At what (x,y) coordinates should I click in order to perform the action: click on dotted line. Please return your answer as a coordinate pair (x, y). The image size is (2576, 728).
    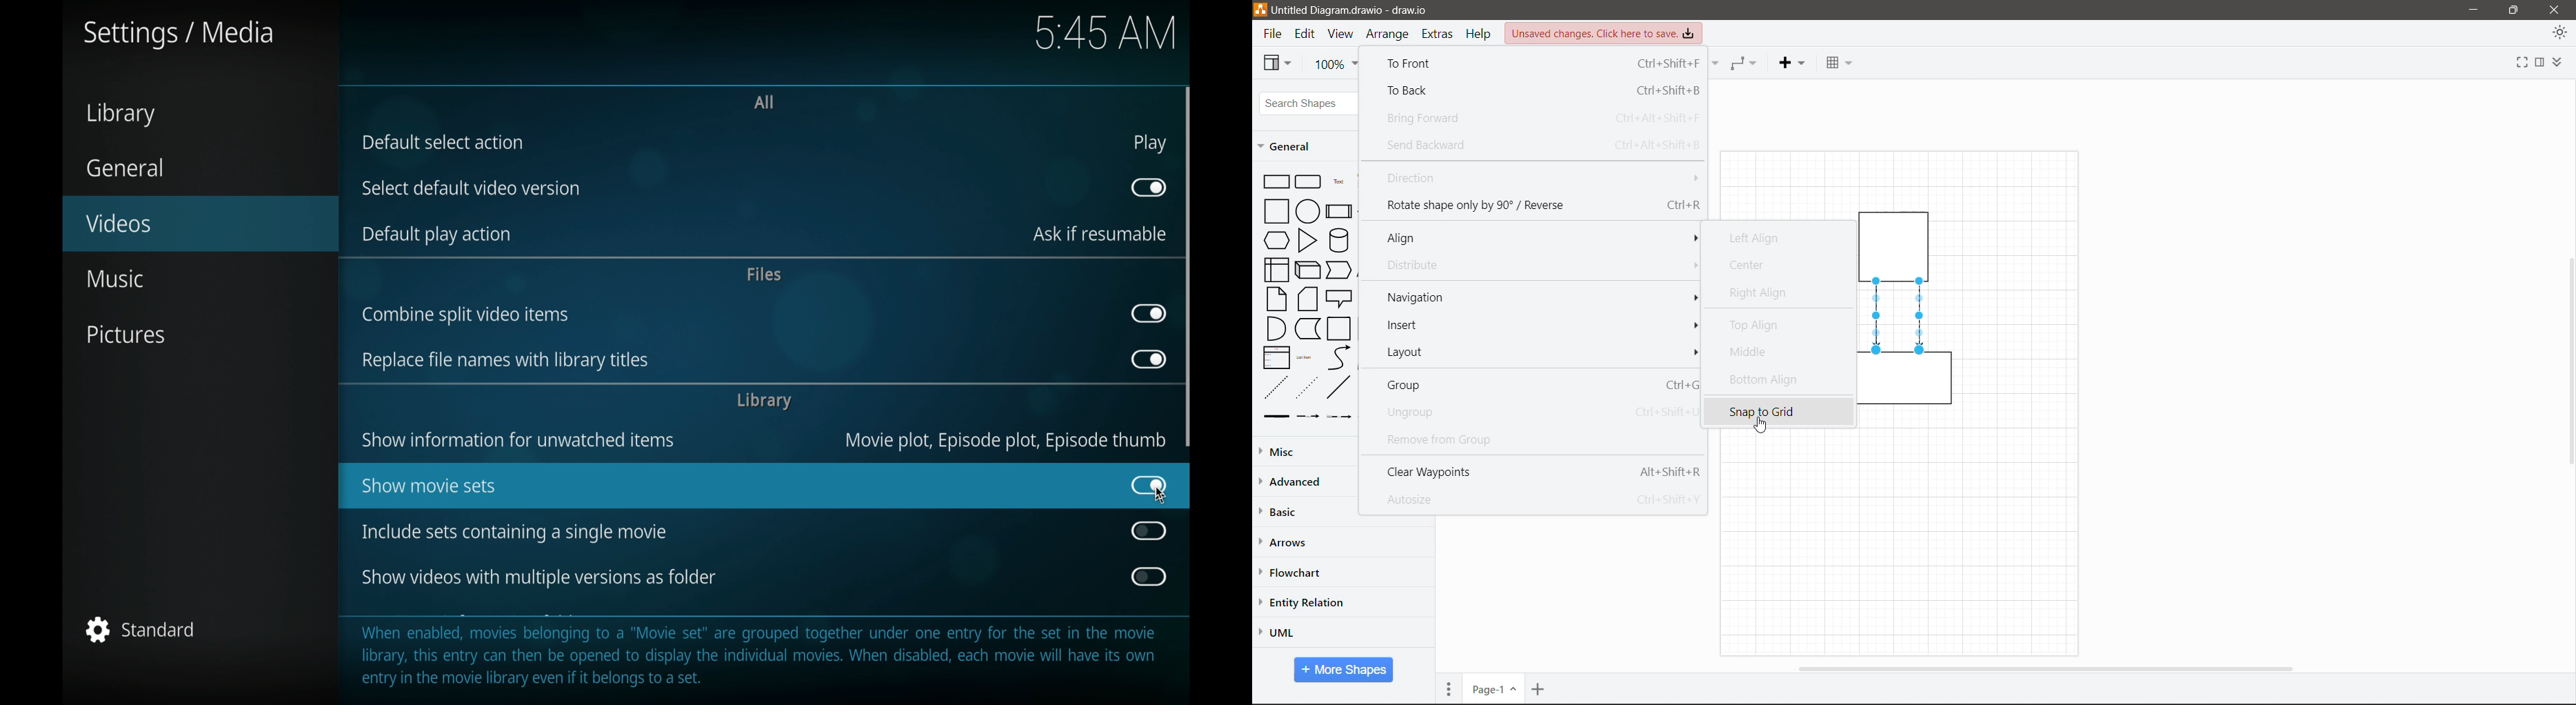
    Looking at the image, I should click on (1307, 387).